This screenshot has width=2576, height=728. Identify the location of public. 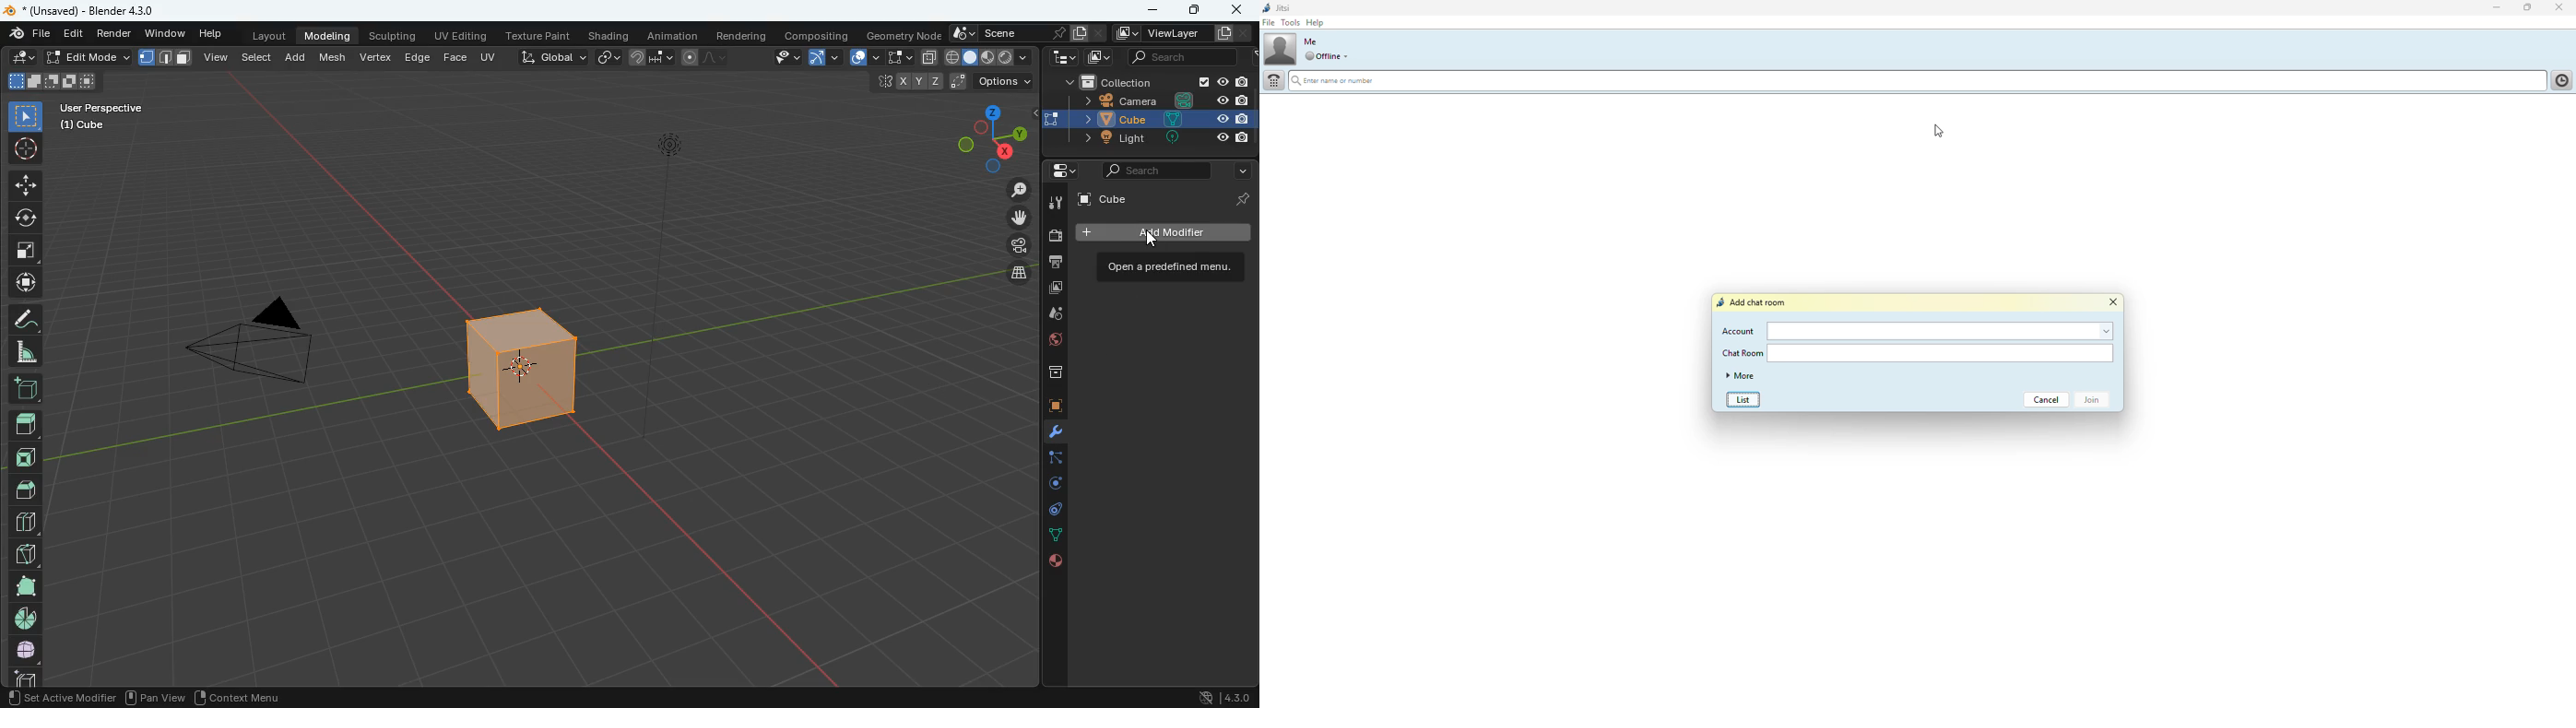
(1057, 563).